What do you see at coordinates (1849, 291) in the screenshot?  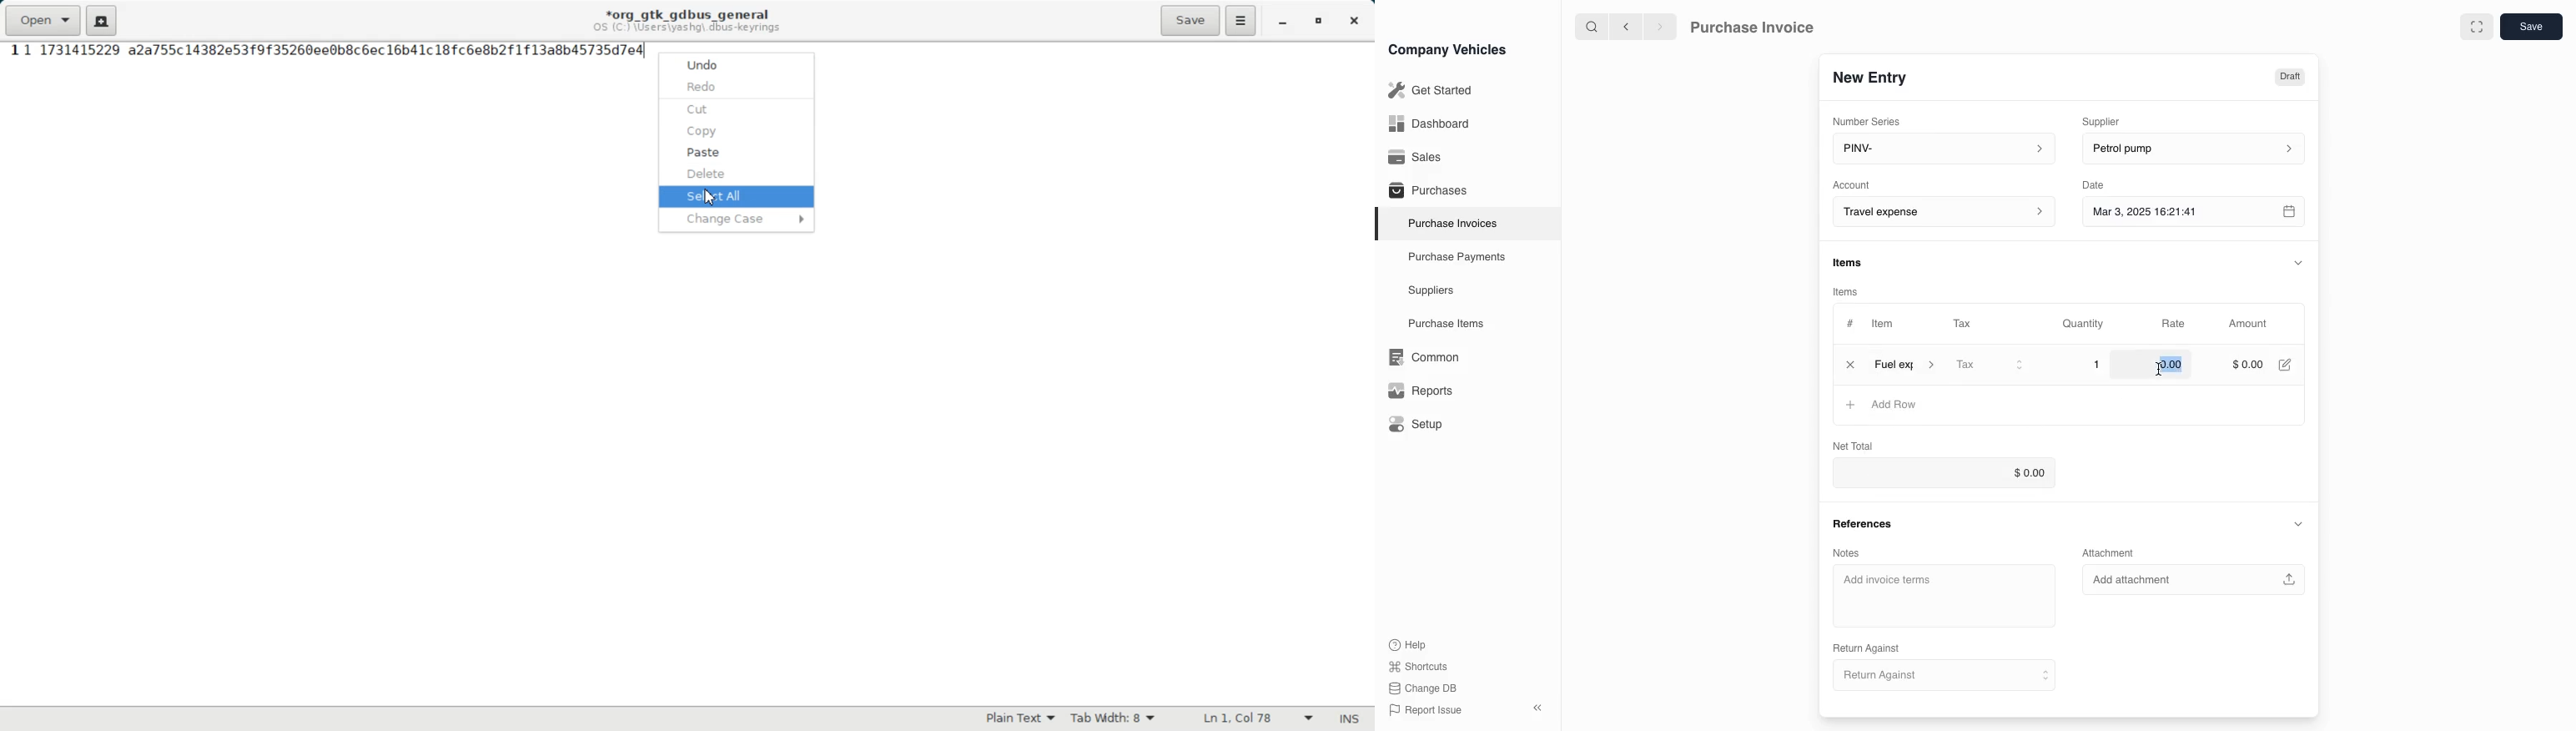 I see `items` at bounding box center [1849, 291].